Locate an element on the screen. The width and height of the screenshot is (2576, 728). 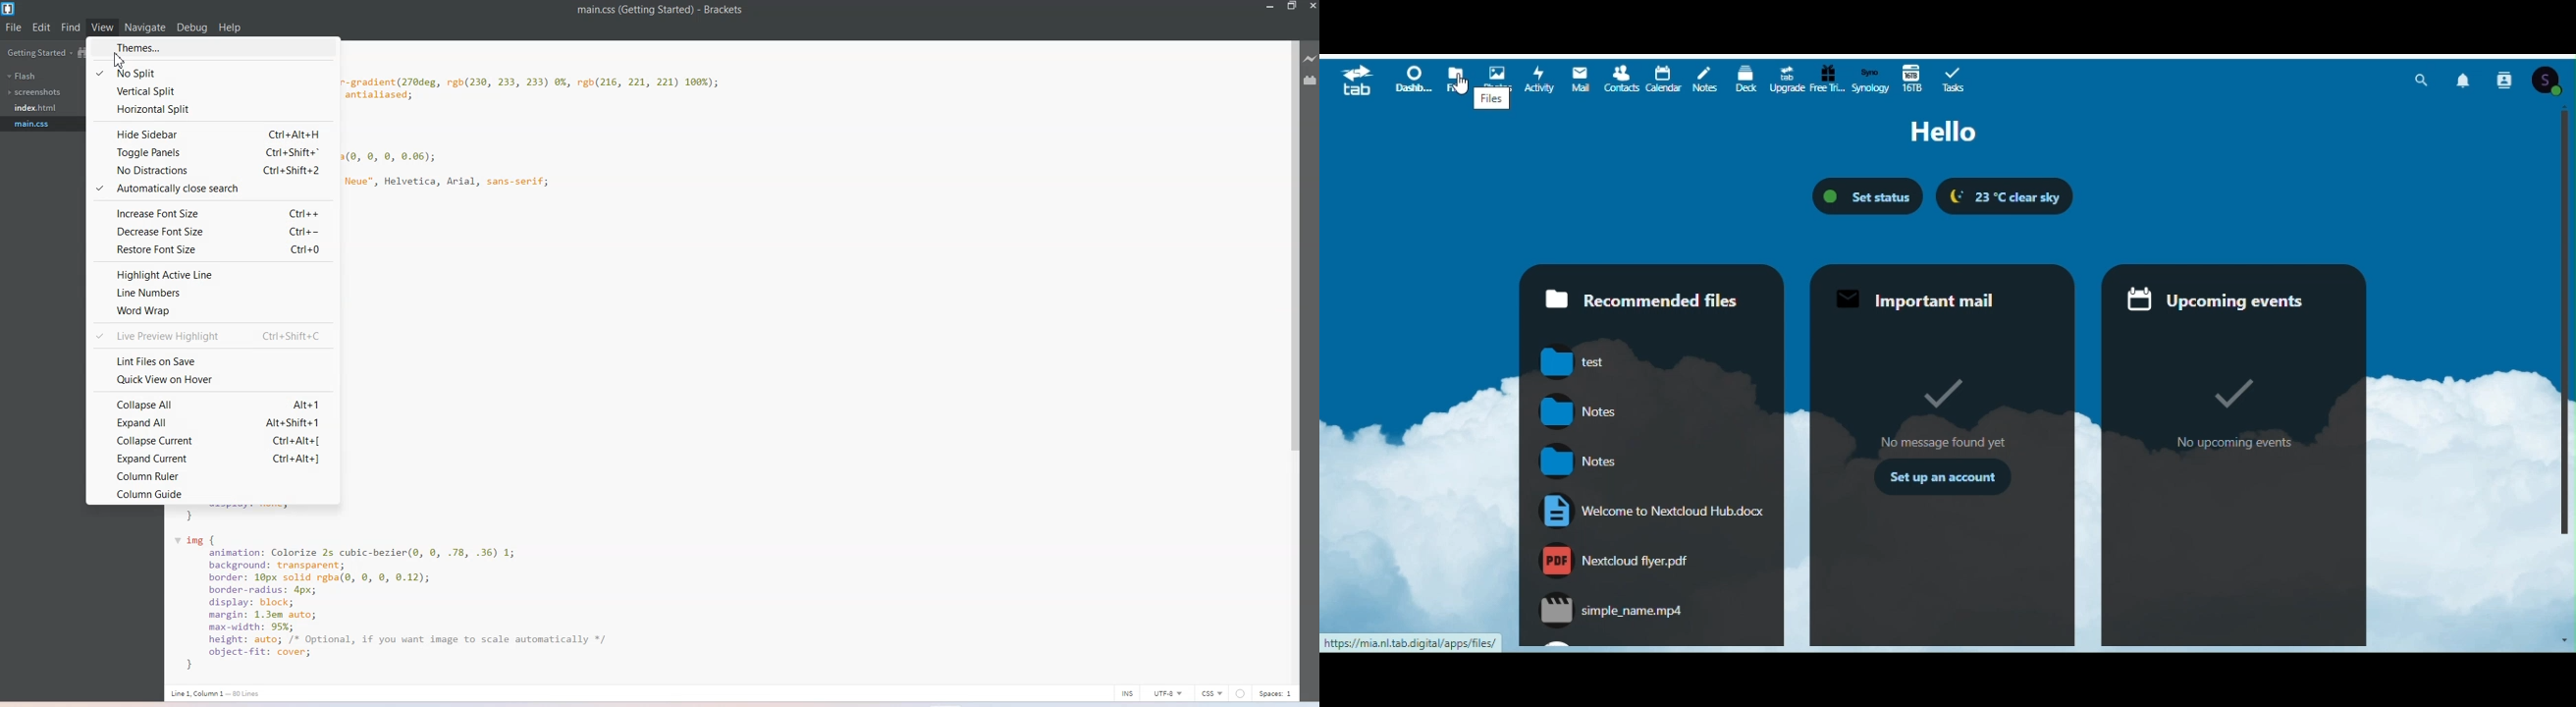
Spaces 1 is located at coordinates (1278, 693).